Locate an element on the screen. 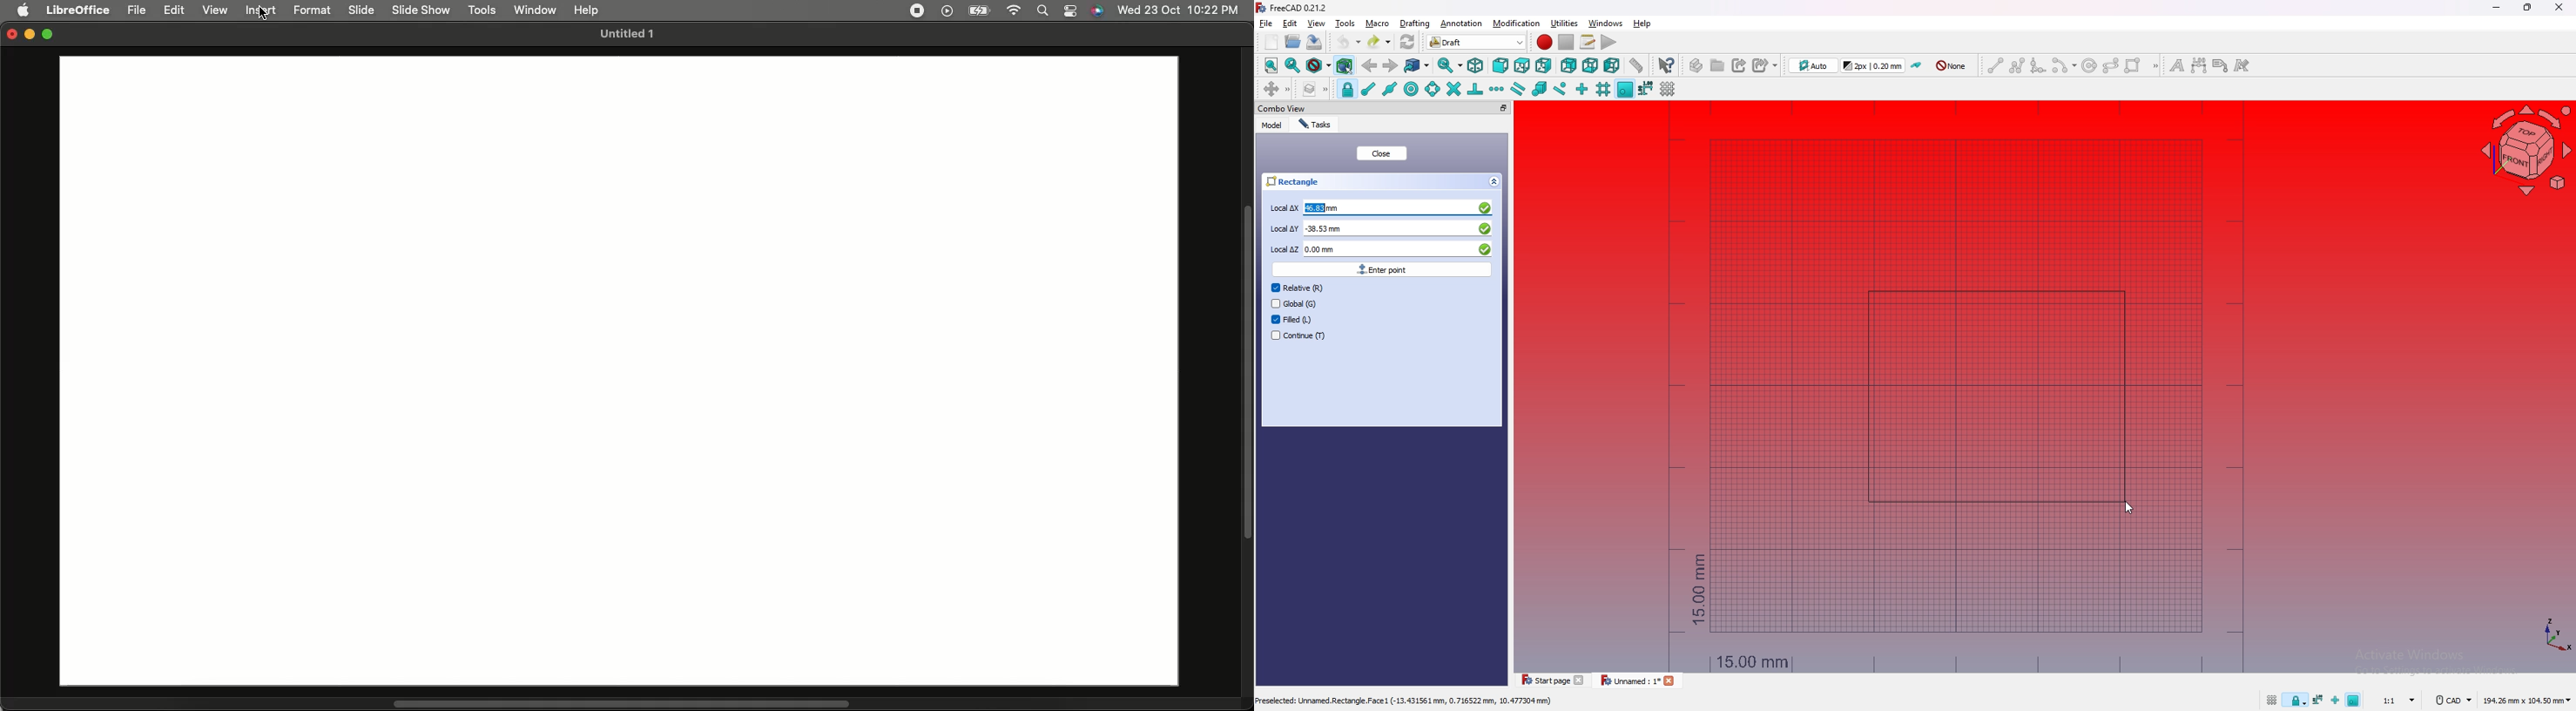 Image resolution: width=2576 pixels, height=728 pixels. Tools is located at coordinates (483, 10).